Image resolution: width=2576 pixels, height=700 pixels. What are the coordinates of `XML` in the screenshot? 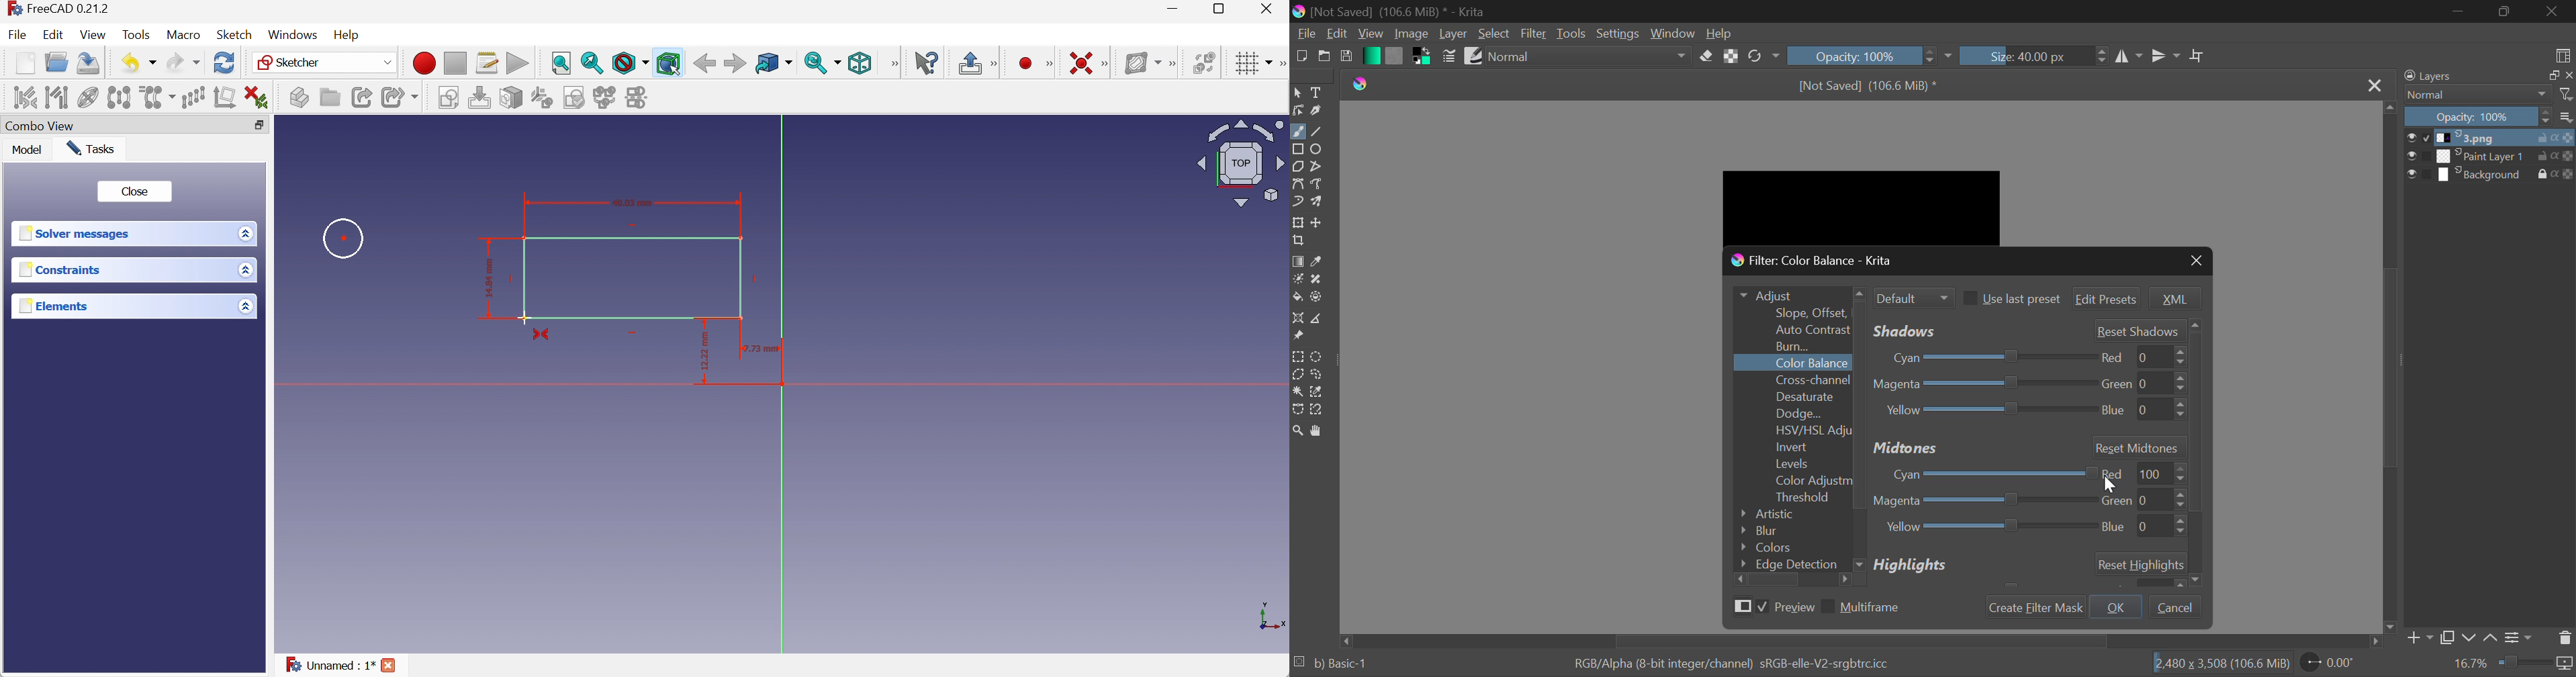 It's located at (2174, 298).